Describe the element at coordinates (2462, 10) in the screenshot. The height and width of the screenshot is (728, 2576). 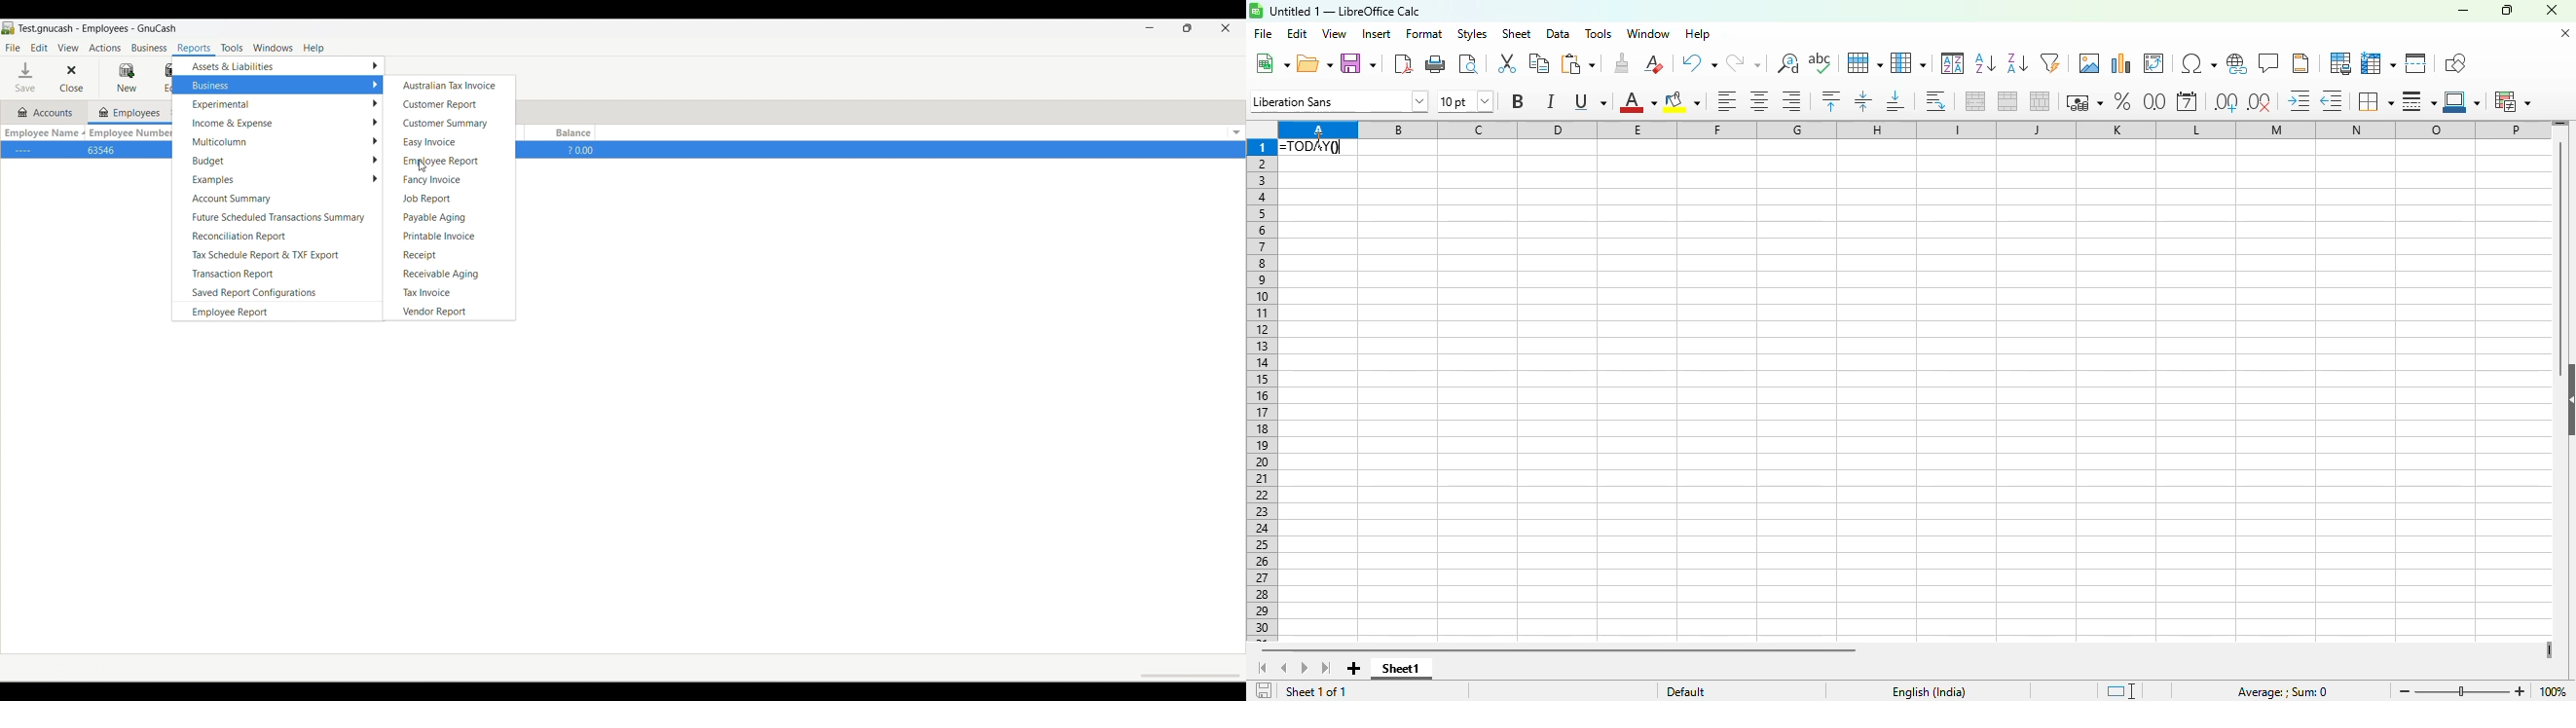
I see `minimize` at that location.